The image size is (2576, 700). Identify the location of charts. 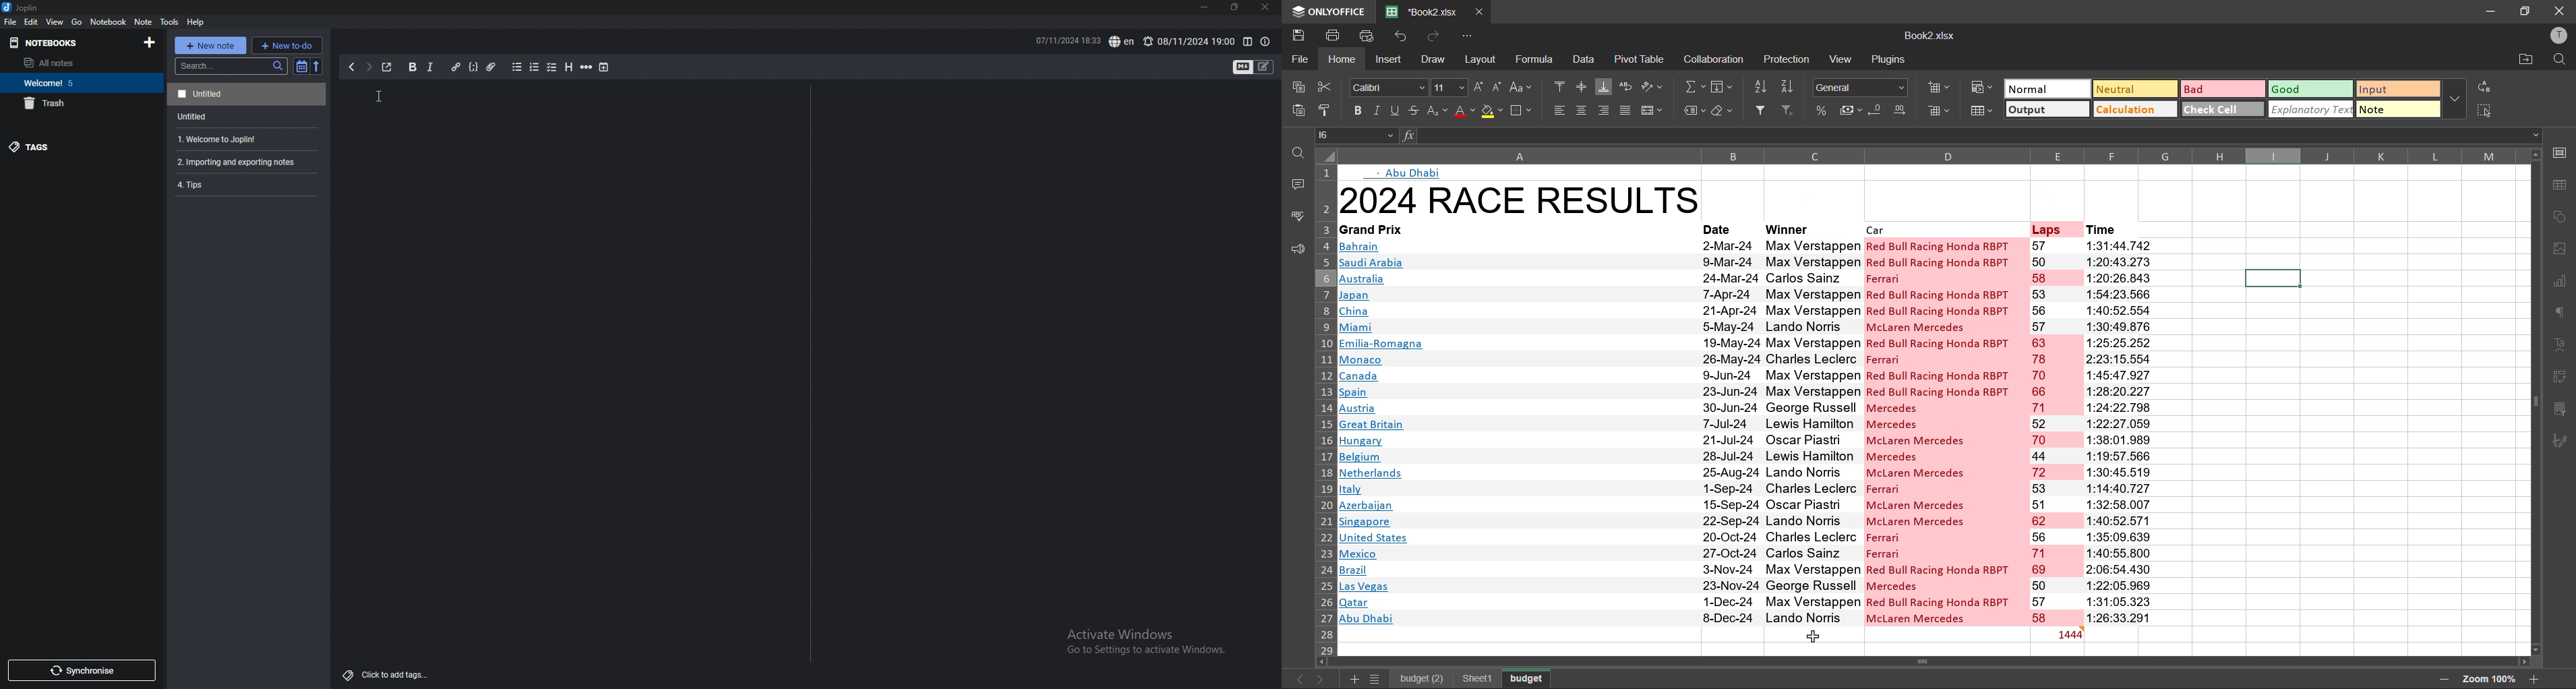
(2561, 283).